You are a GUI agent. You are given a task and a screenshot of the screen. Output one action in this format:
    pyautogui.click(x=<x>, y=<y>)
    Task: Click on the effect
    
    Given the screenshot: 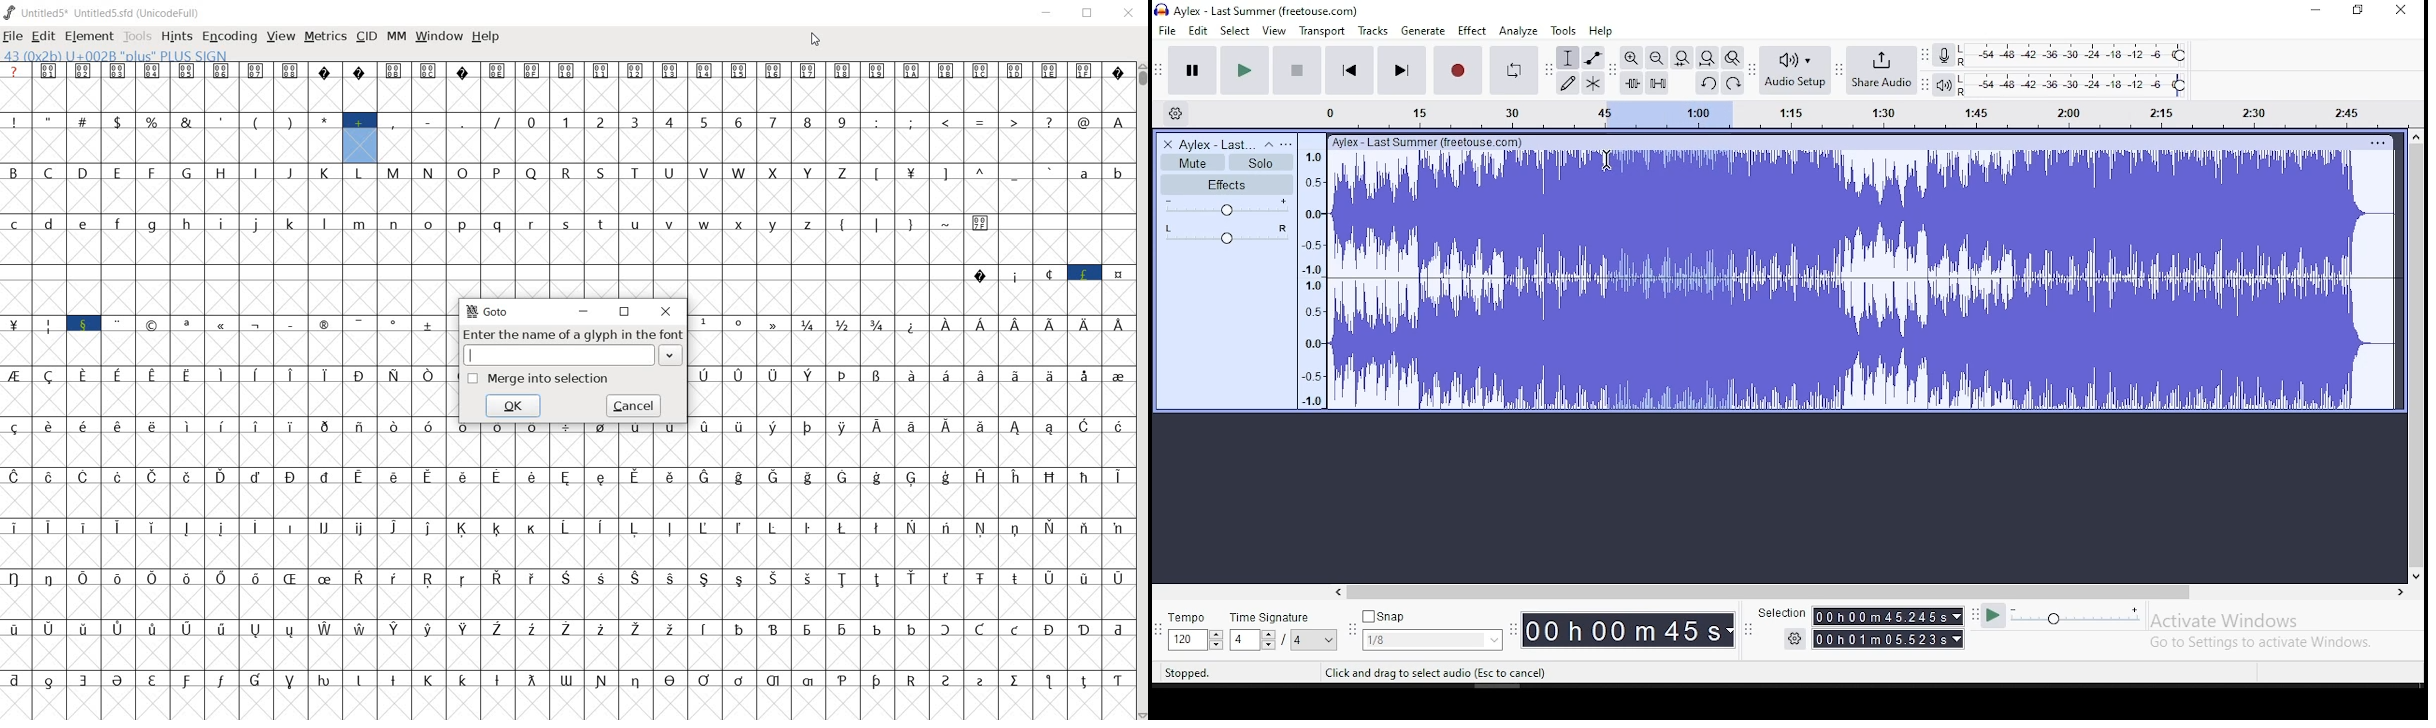 What is the action you would take?
    pyautogui.click(x=1472, y=31)
    